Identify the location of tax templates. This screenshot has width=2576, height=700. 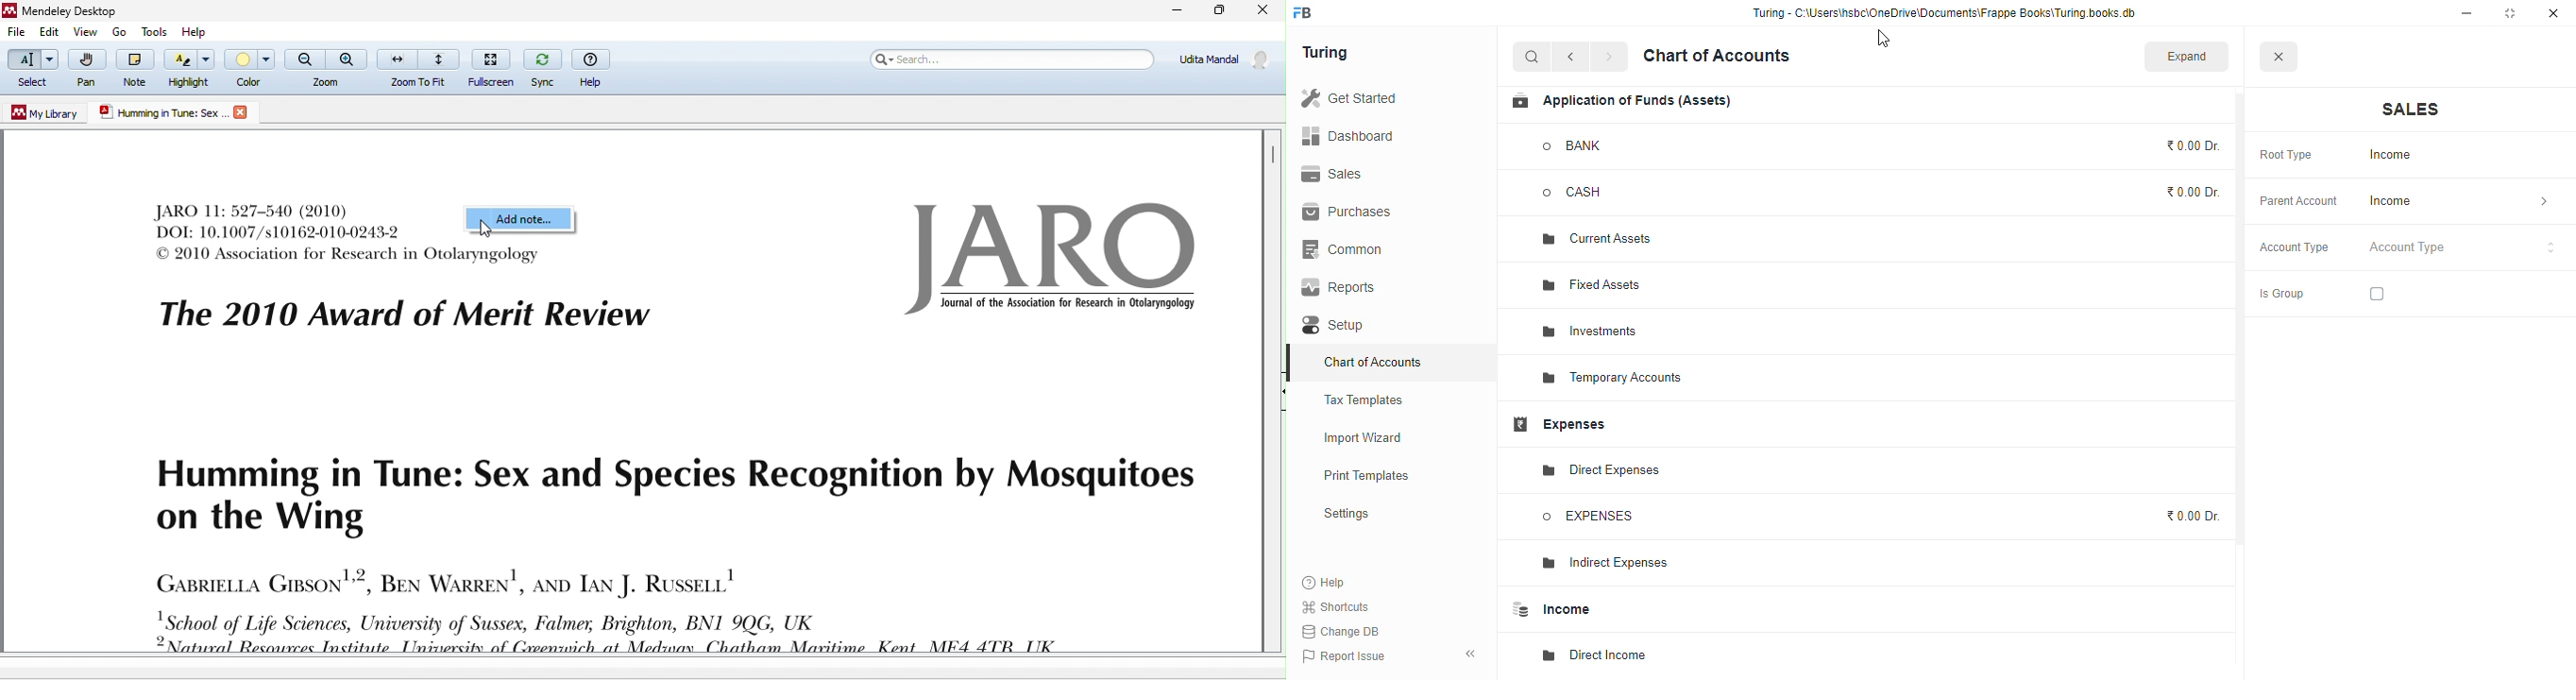
(1364, 400).